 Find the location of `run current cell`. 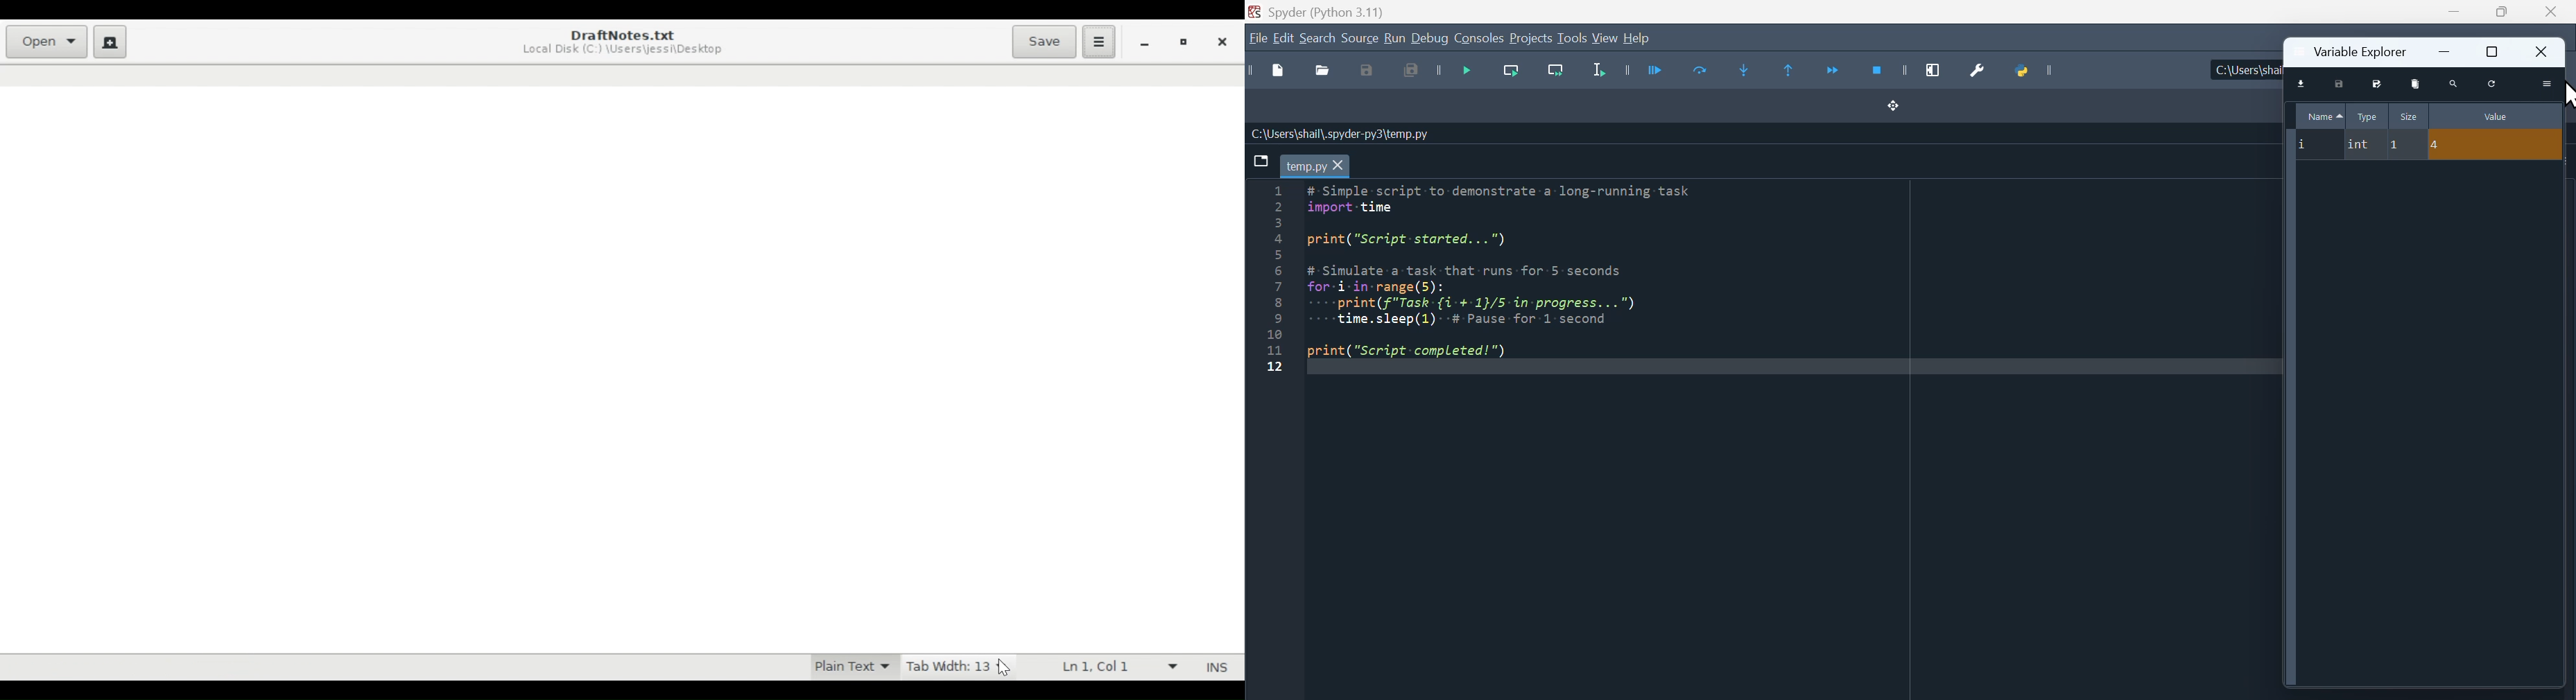

run current cell is located at coordinates (1695, 73).